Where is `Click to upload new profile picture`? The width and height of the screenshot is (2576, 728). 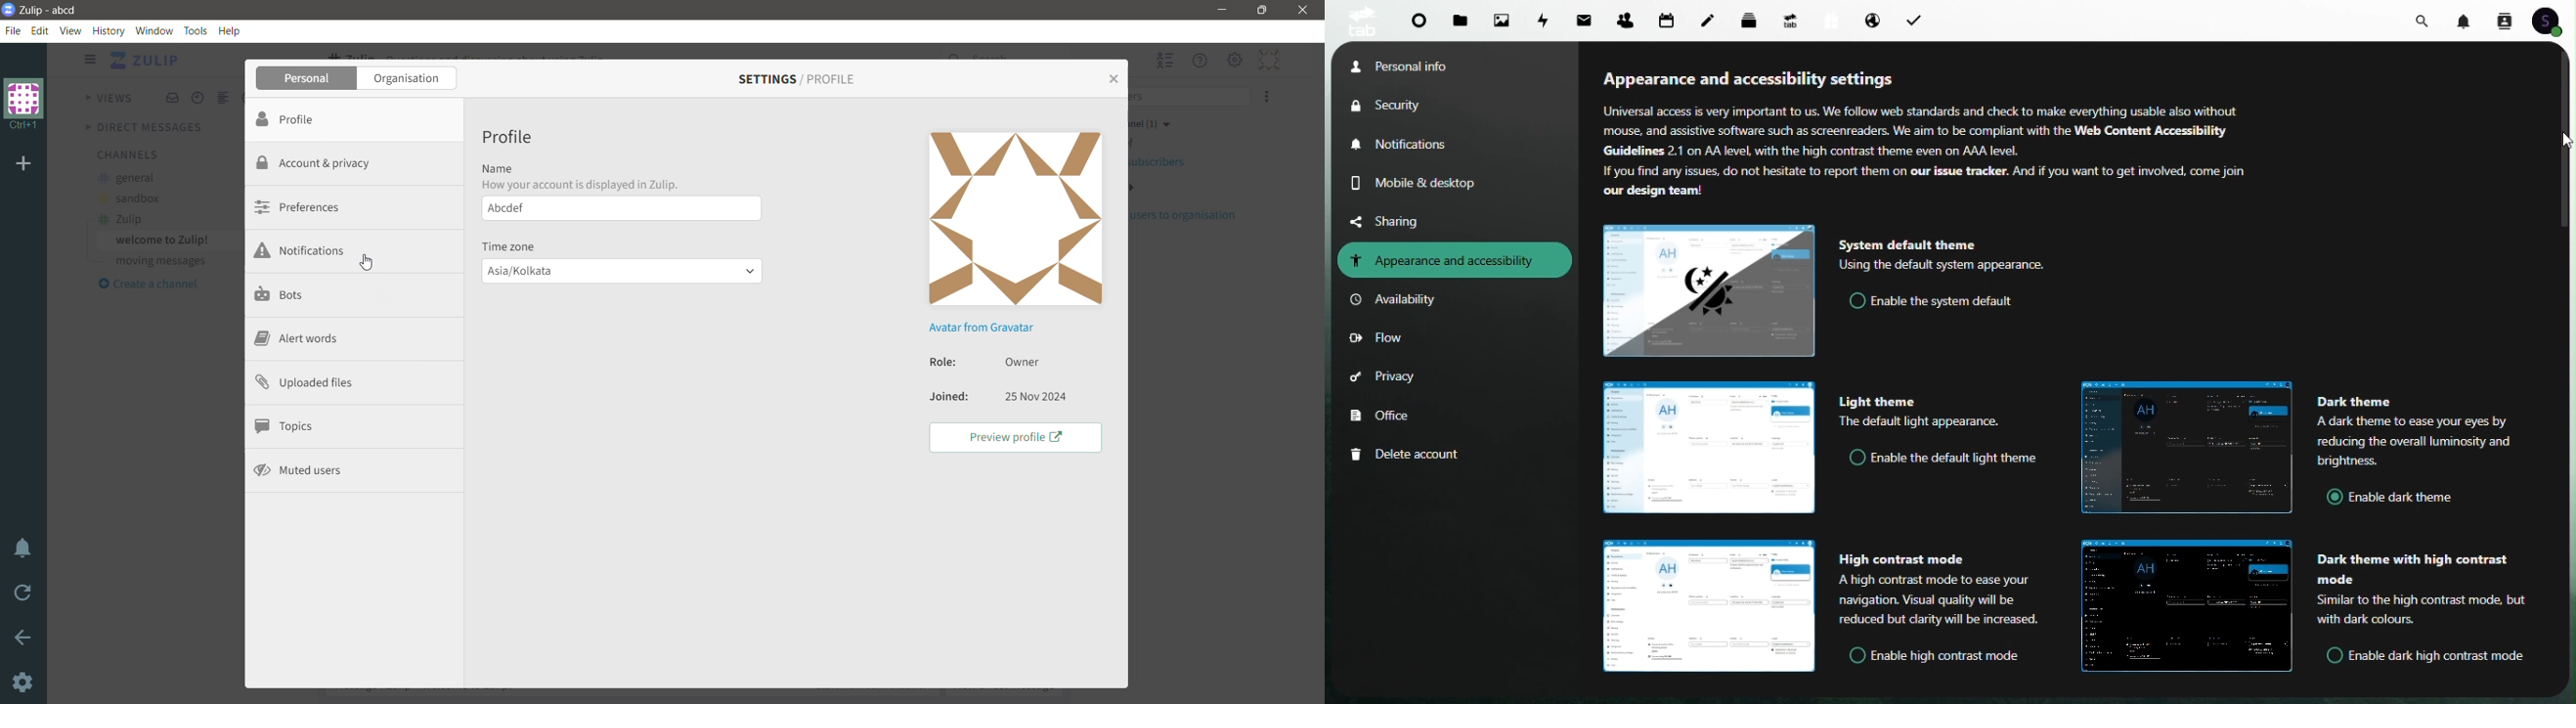
Click to upload new profile picture is located at coordinates (1016, 219).